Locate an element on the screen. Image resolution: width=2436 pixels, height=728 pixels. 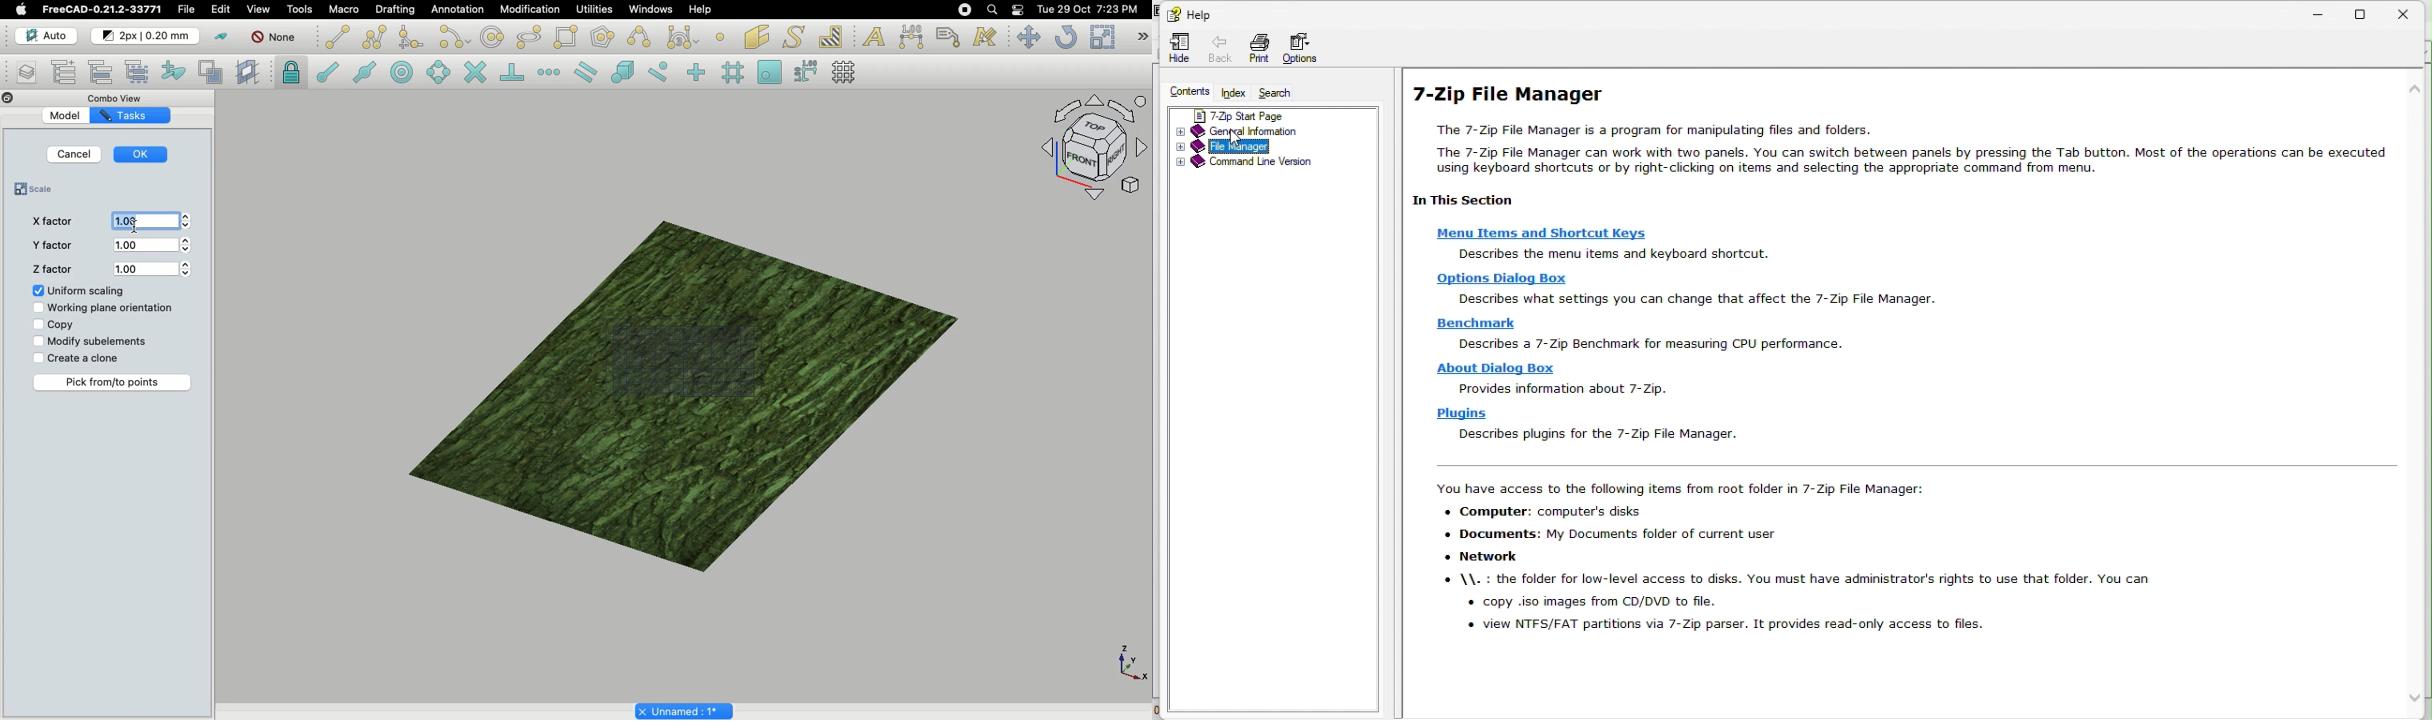
Circle is located at coordinates (492, 37).